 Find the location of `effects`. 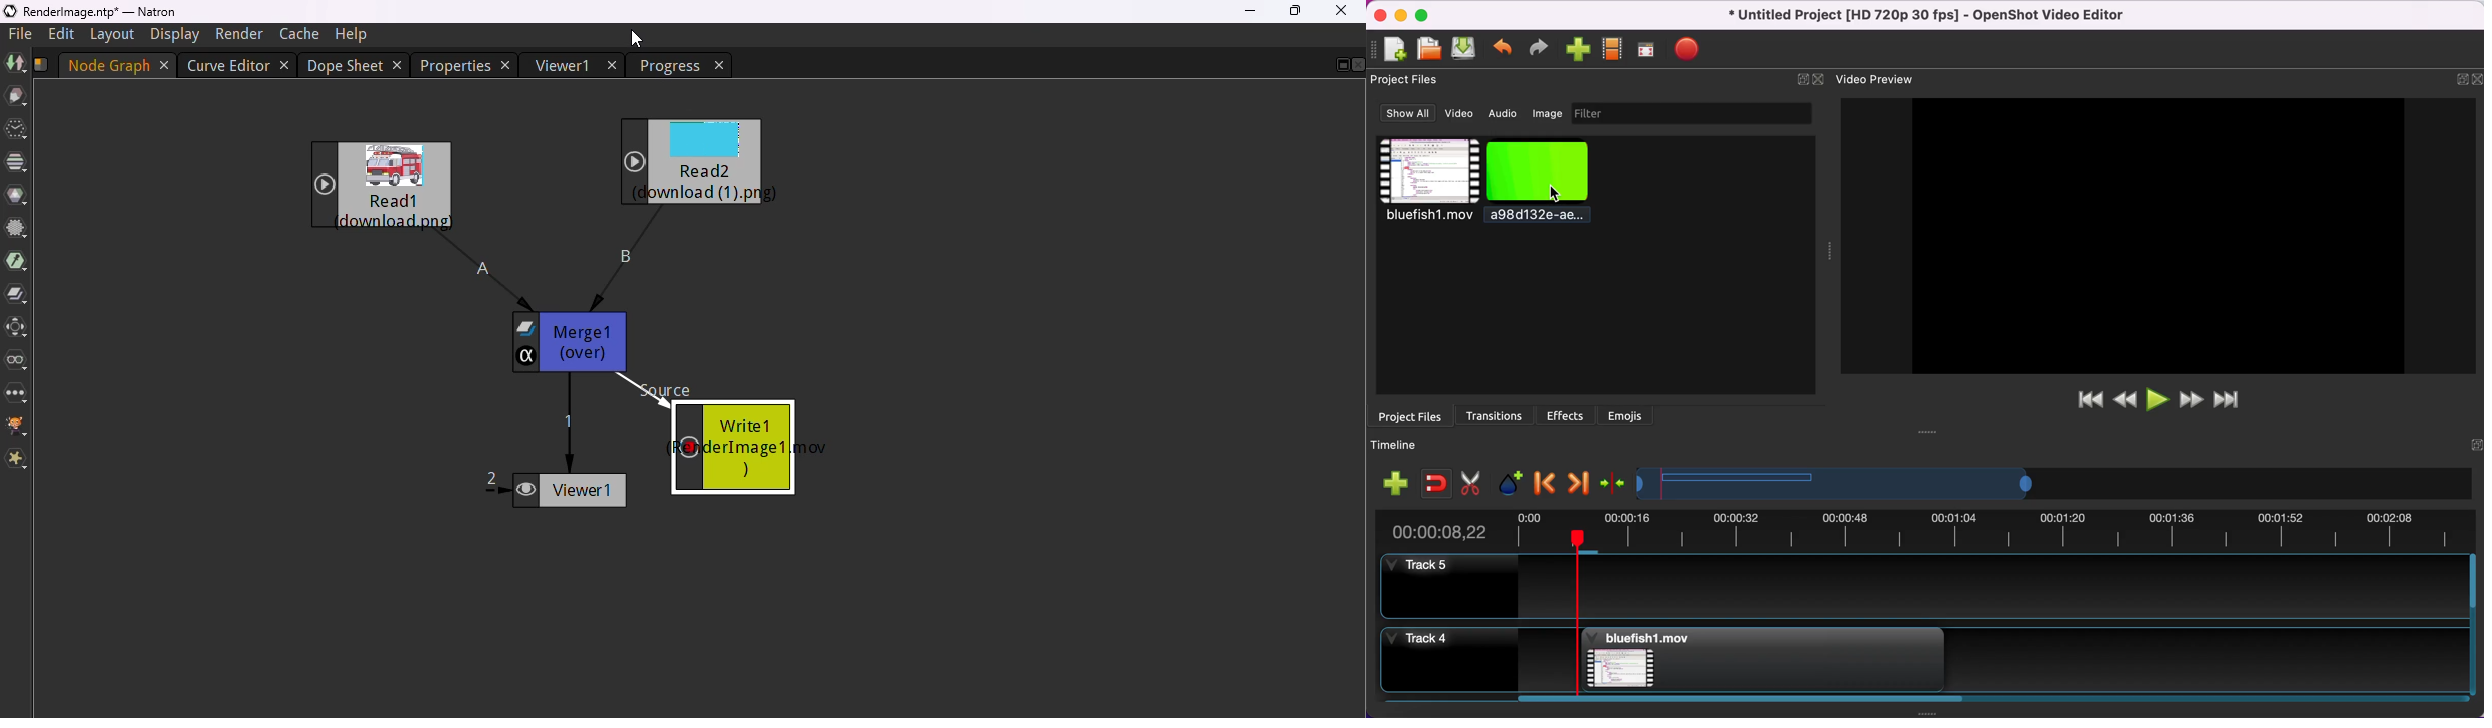

effects is located at coordinates (1566, 415).